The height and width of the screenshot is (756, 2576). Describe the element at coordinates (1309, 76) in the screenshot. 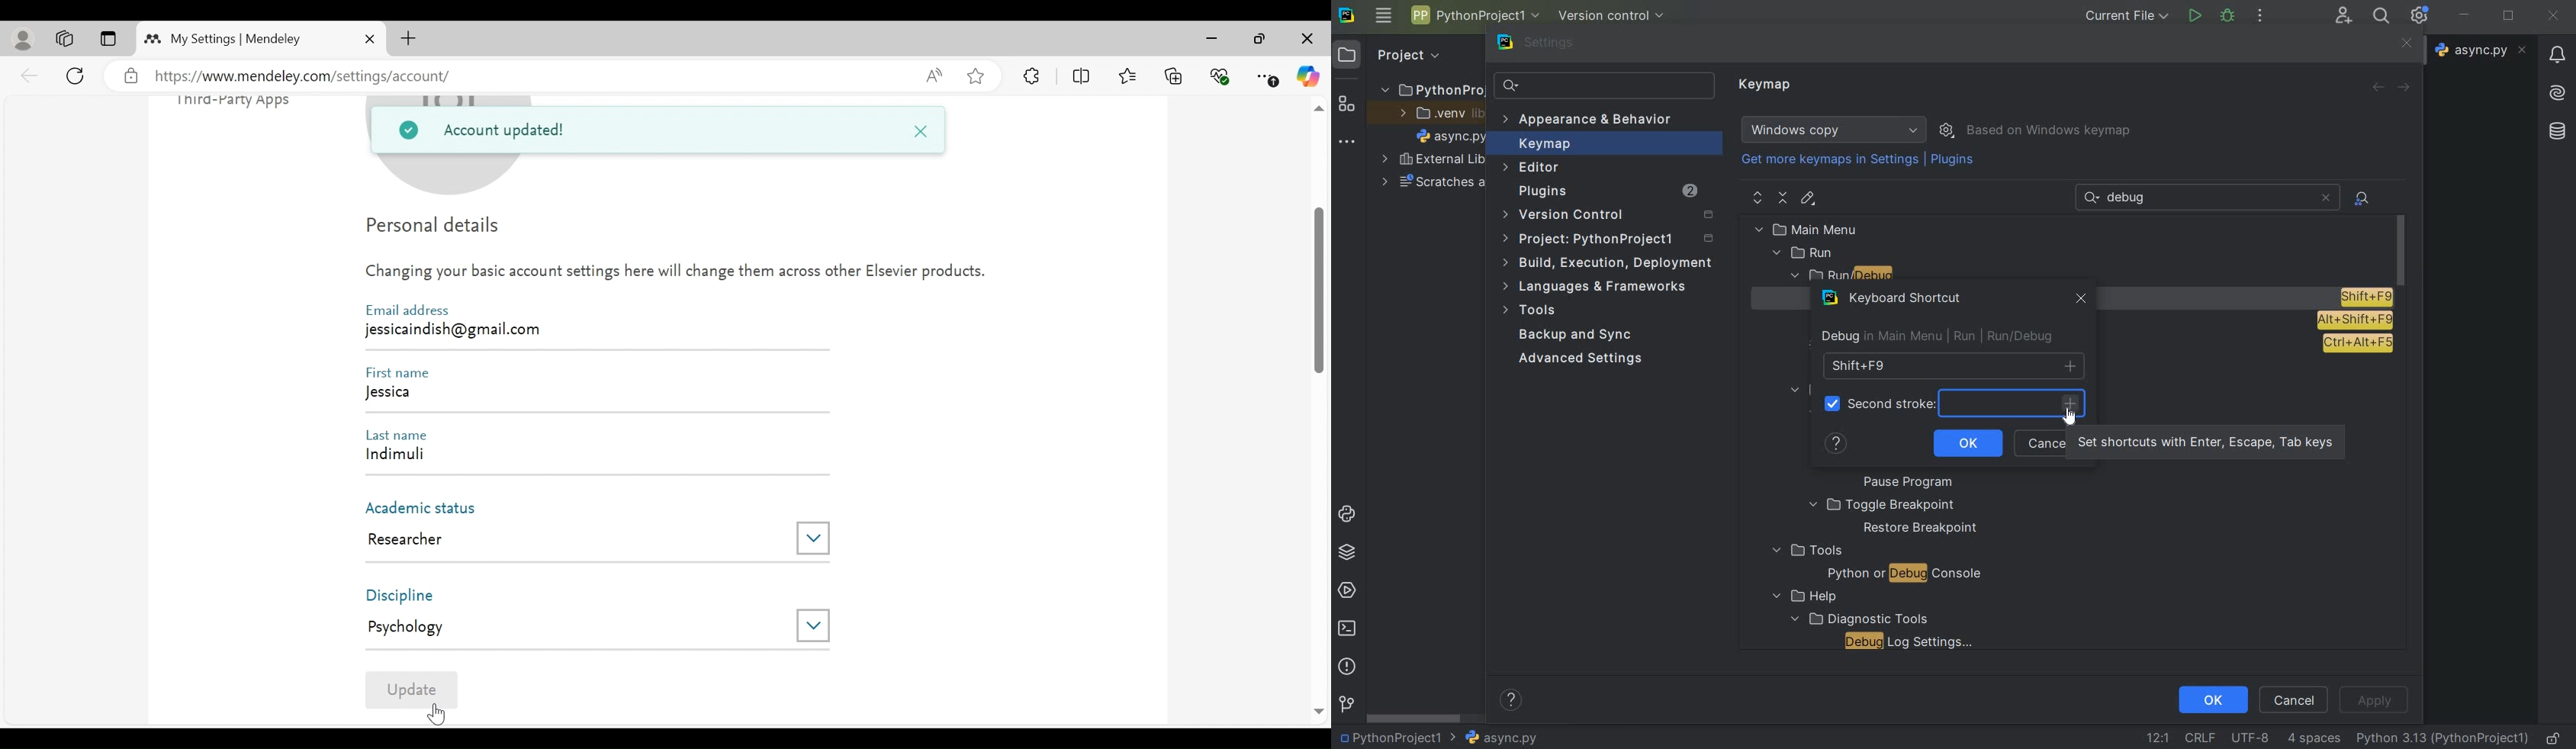

I see `Copilot` at that location.